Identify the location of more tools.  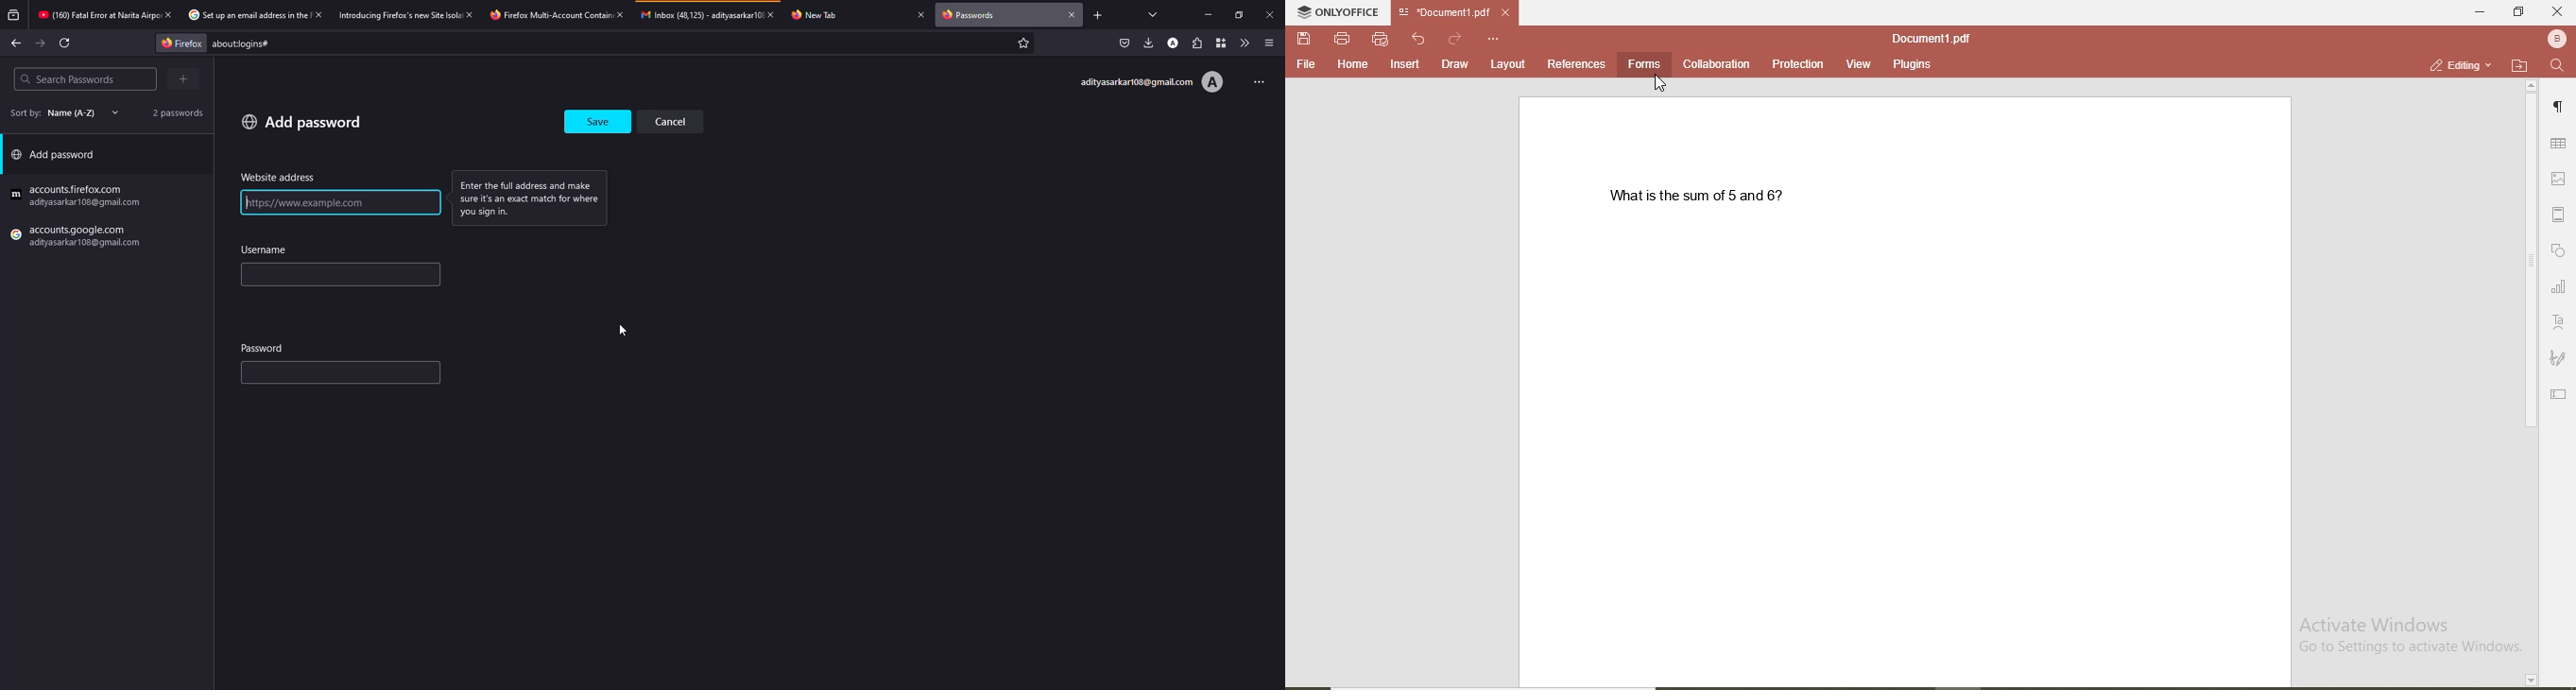
(1242, 43).